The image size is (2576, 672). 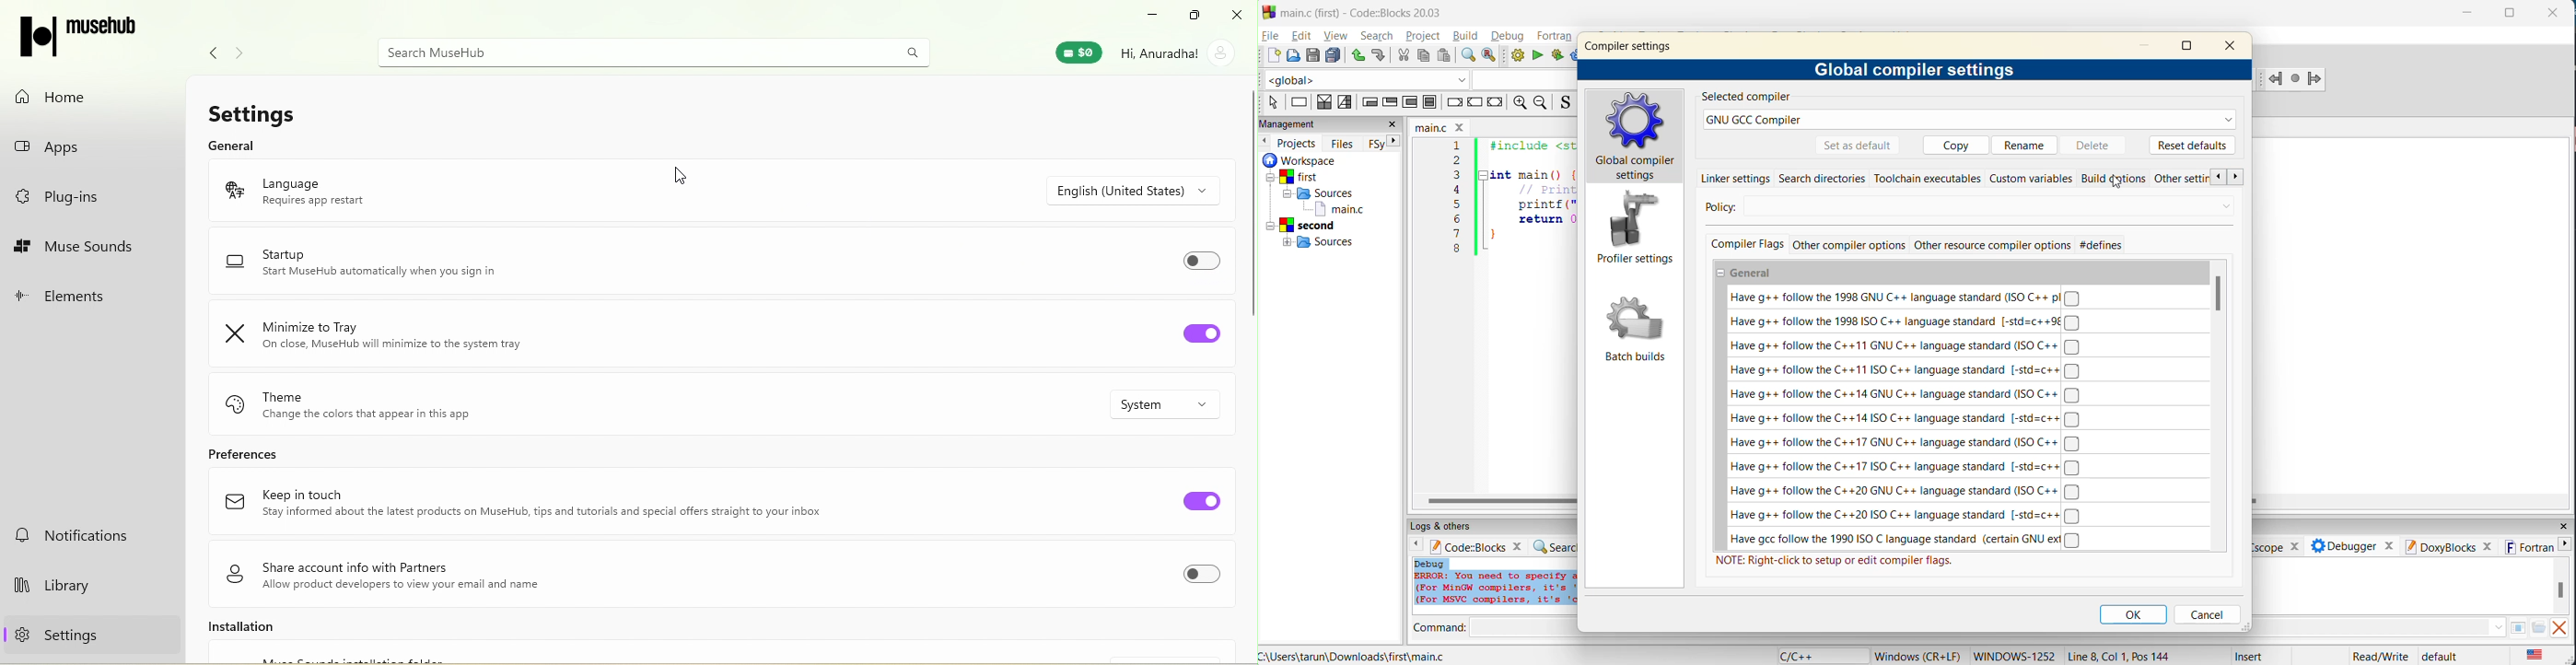 What do you see at coordinates (1323, 103) in the screenshot?
I see `decision` at bounding box center [1323, 103].